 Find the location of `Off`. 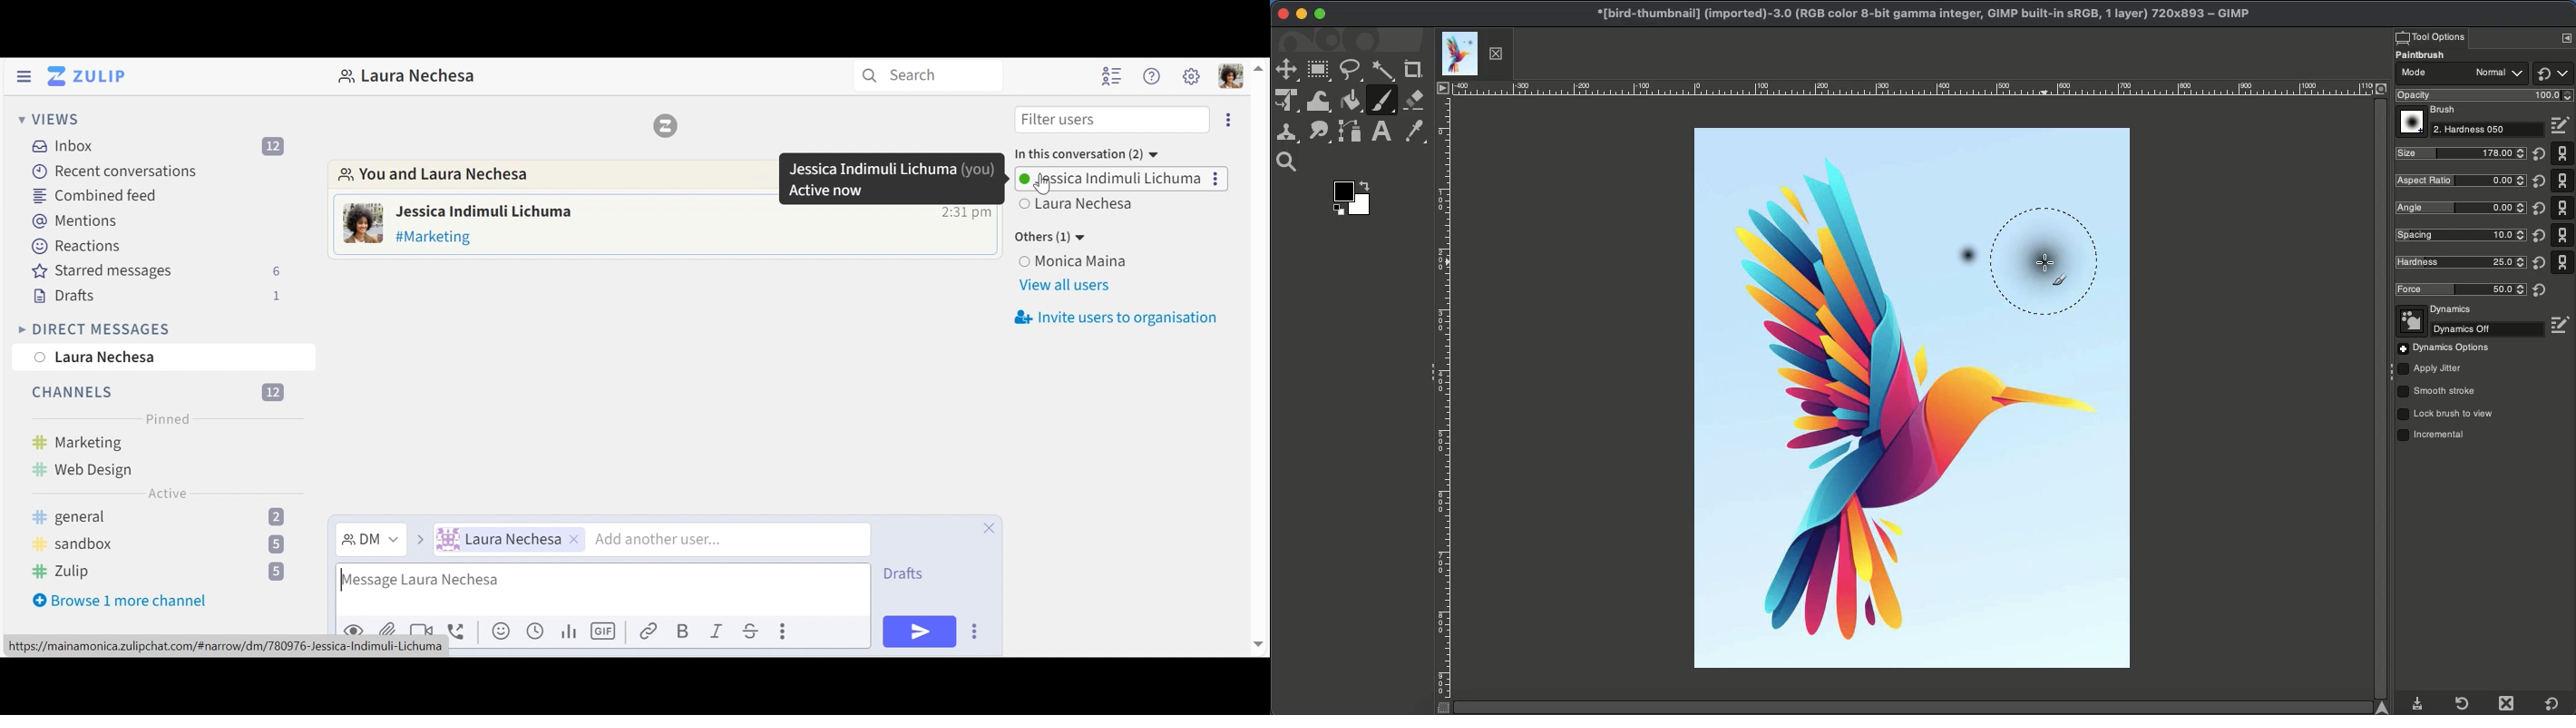

Off is located at coordinates (2471, 329).